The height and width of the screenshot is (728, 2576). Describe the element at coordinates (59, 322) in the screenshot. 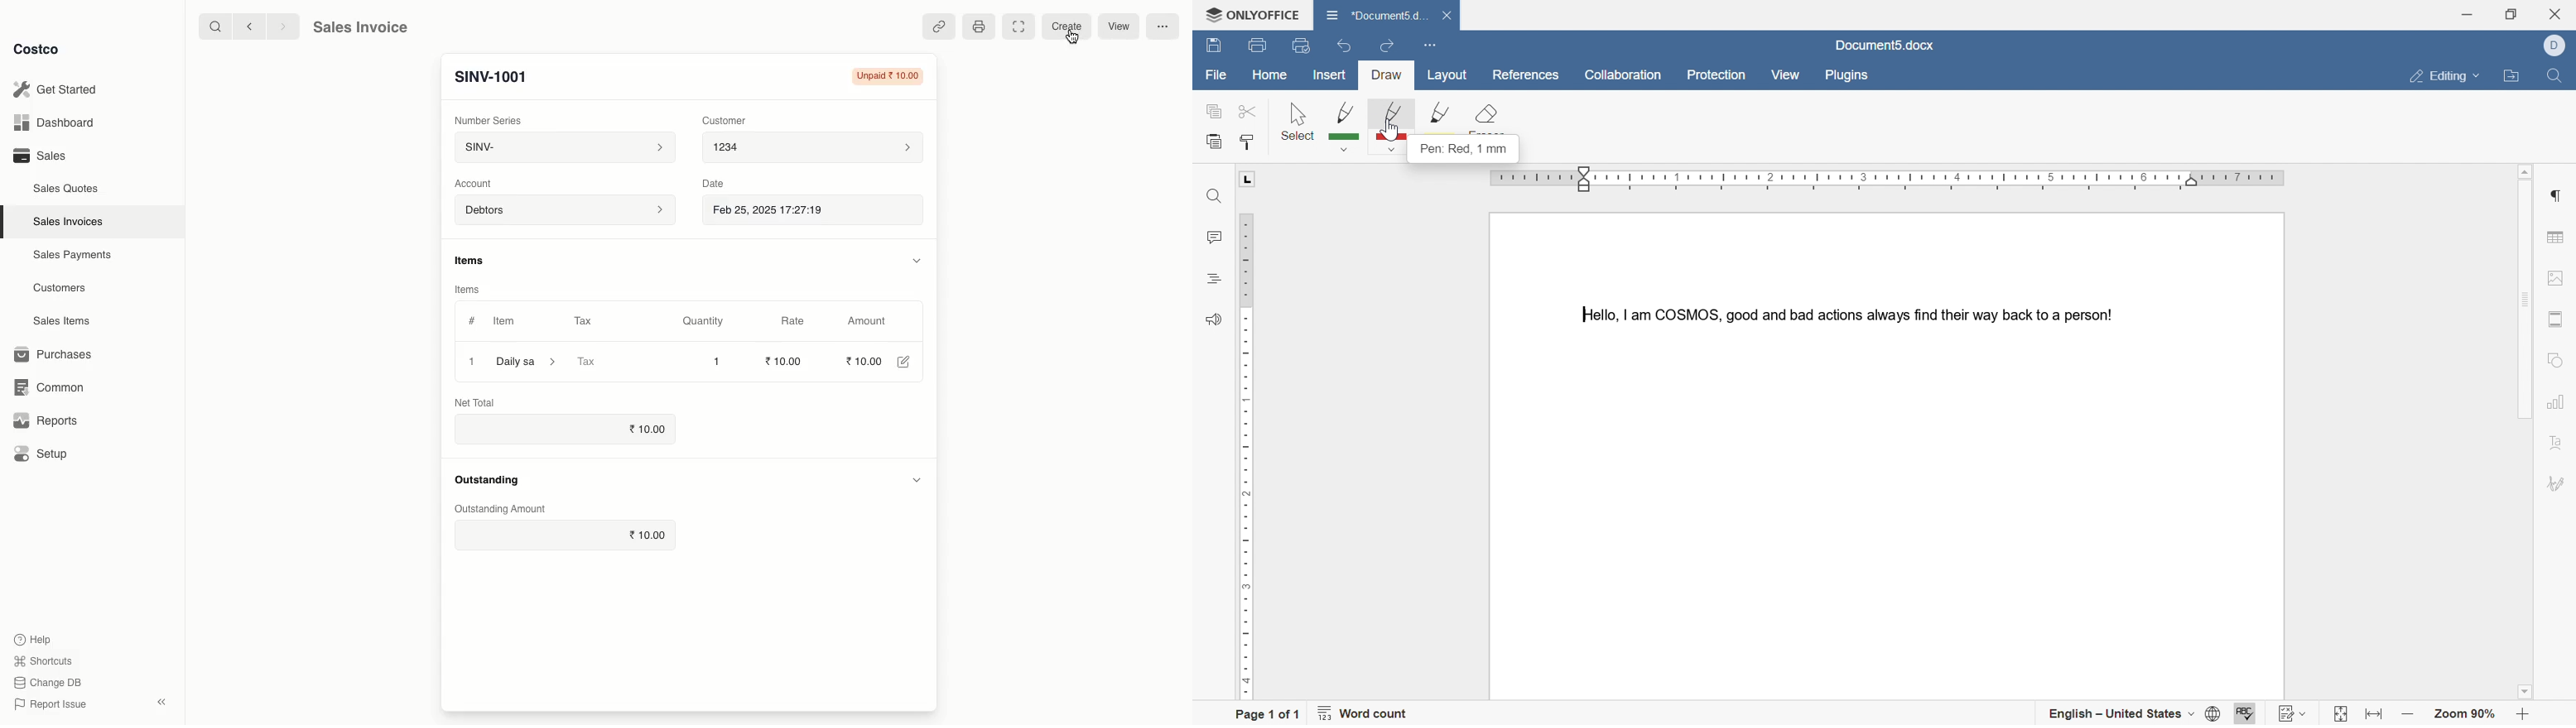

I see `Sales Items.` at that location.